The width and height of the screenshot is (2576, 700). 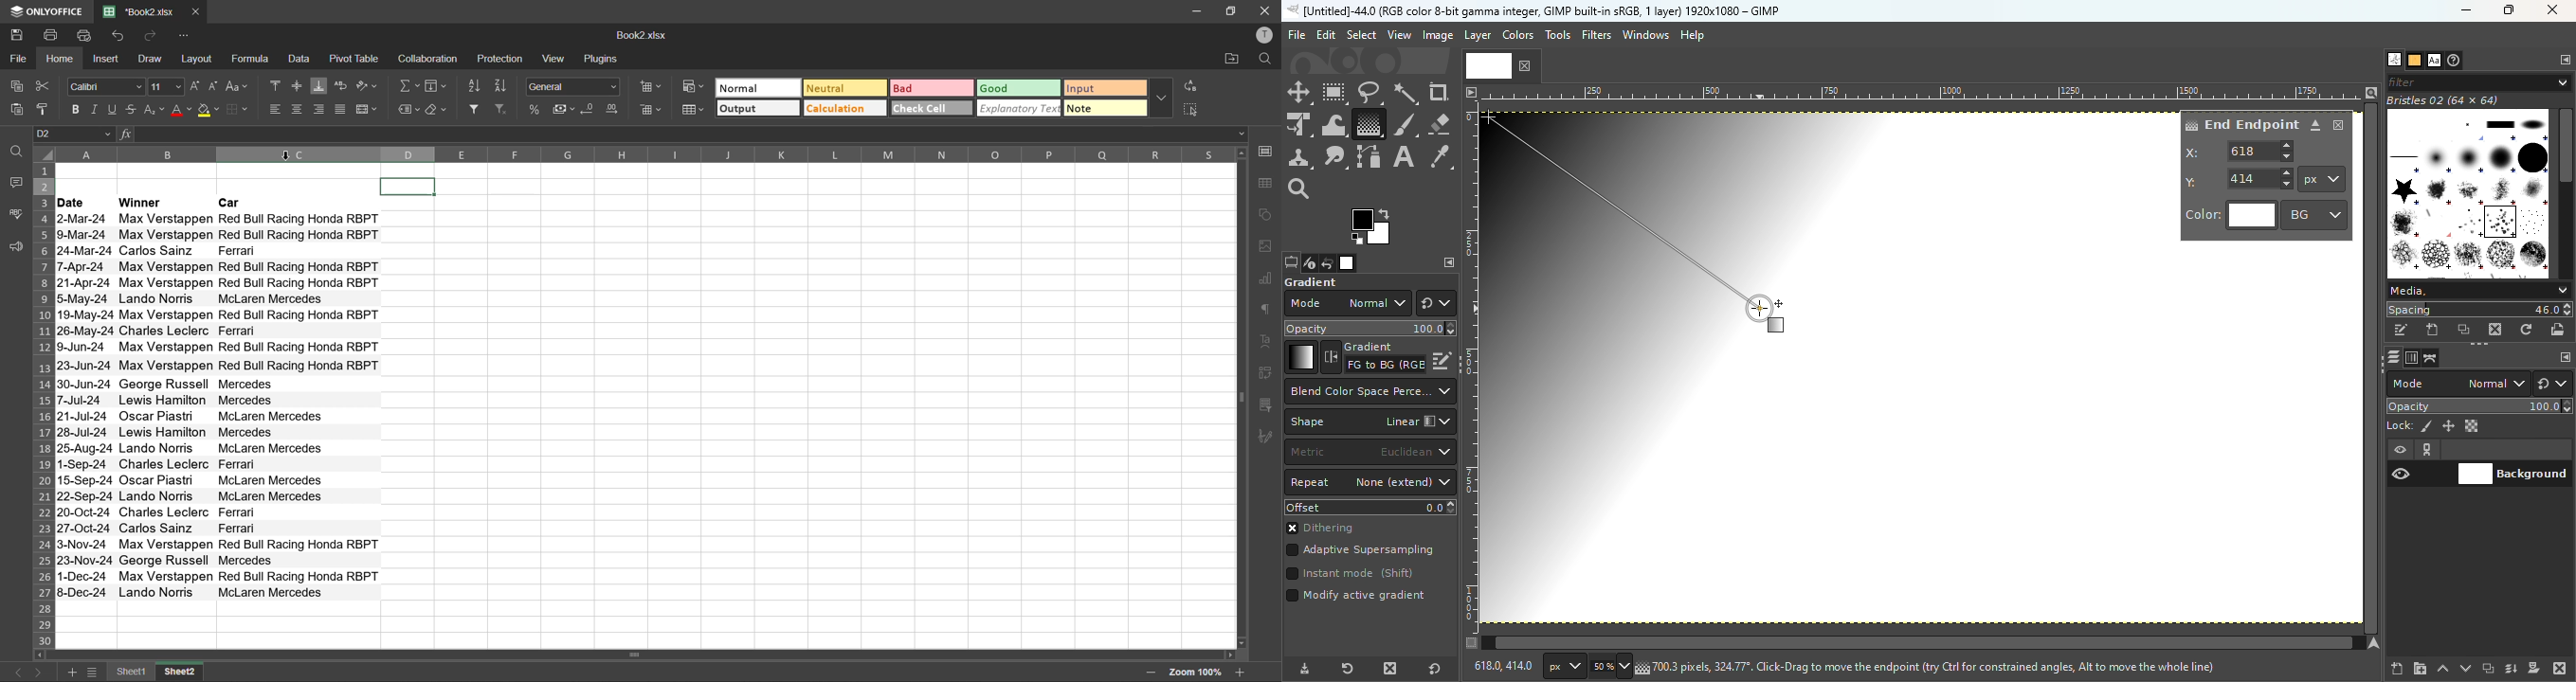 I want to click on Color picker tool, so click(x=1441, y=158).